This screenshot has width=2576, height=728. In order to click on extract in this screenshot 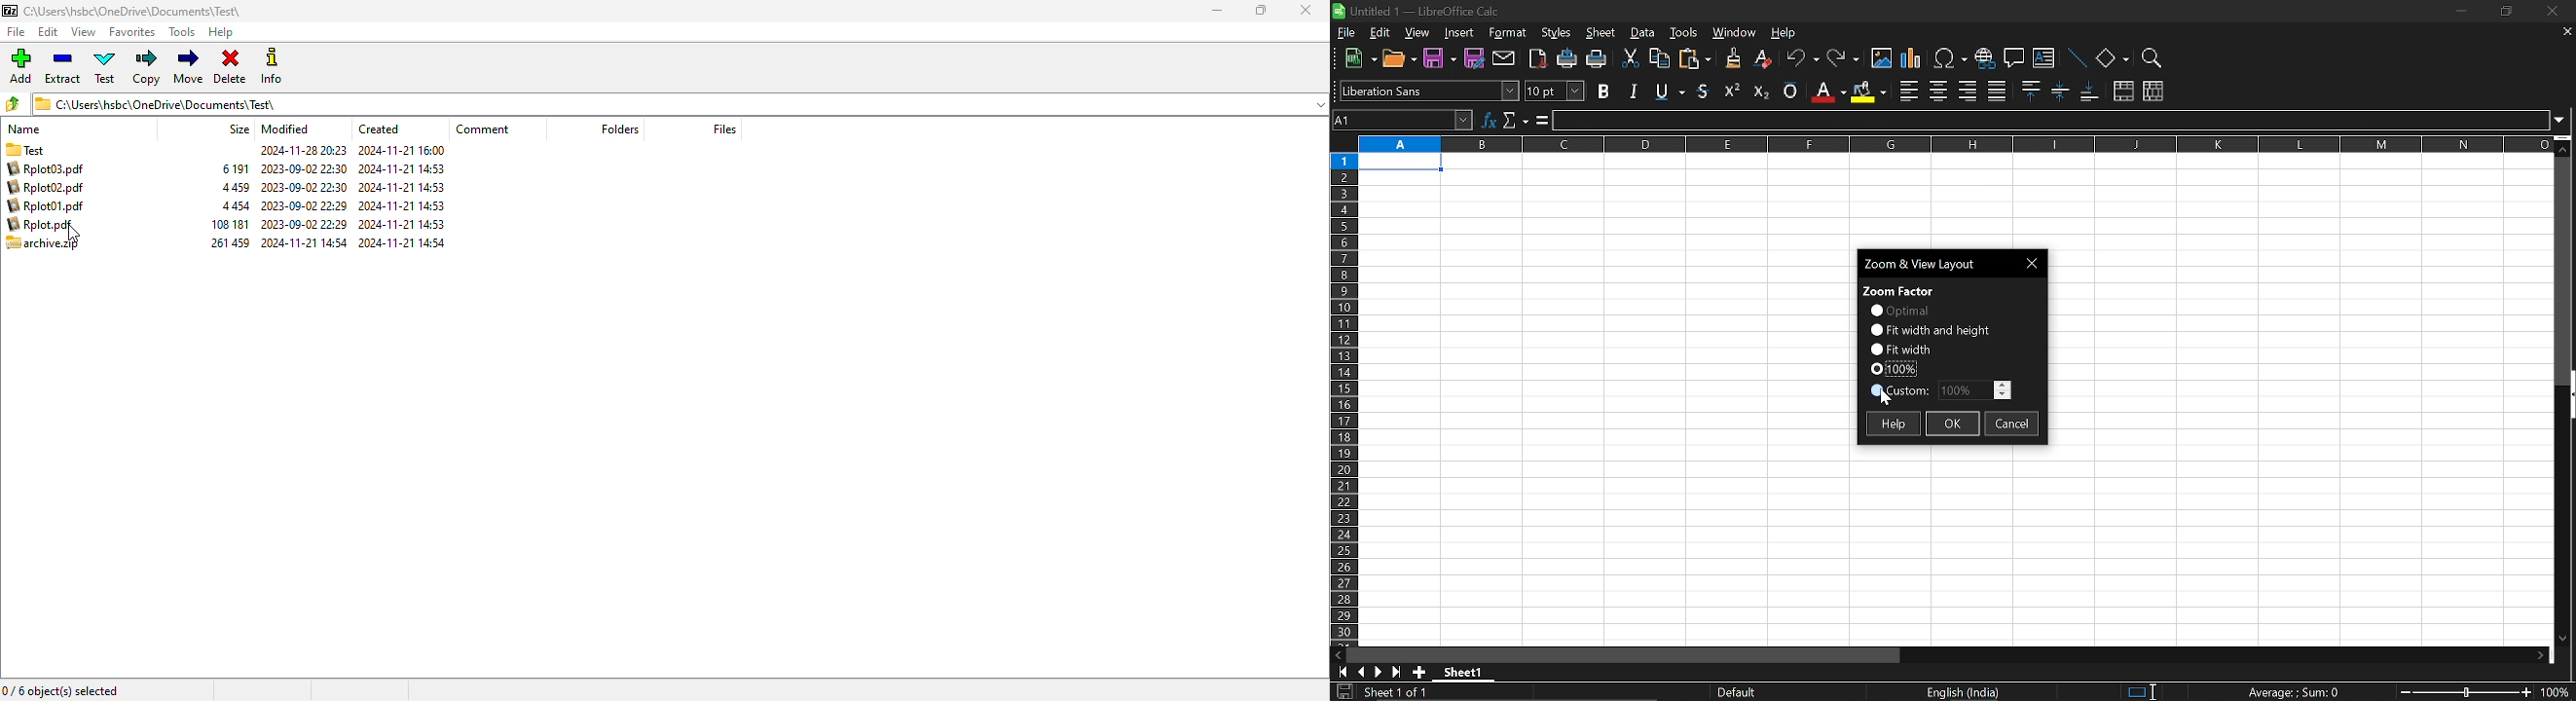, I will do `click(62, 66)`.